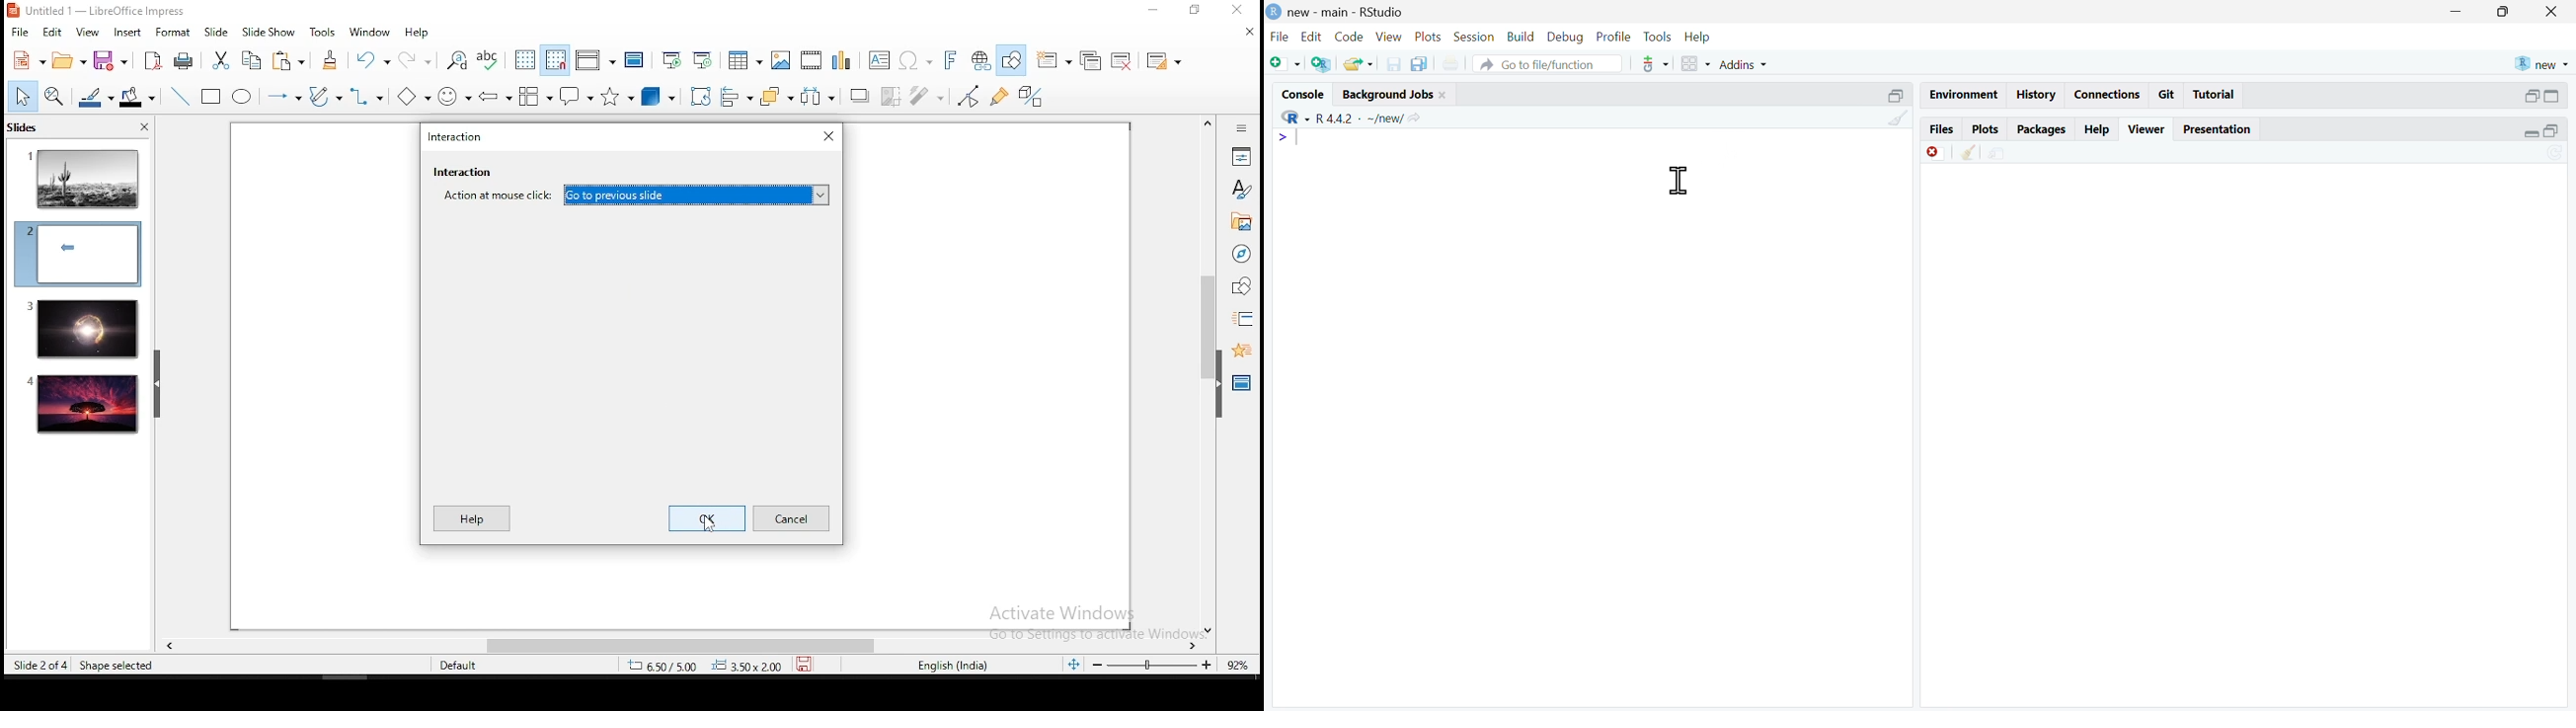 This screenshot has width=2576, height=728. What do you see at coordinates (656, 98) in the screenshot?
I see `3D objects` at bounding box center [656, 98].